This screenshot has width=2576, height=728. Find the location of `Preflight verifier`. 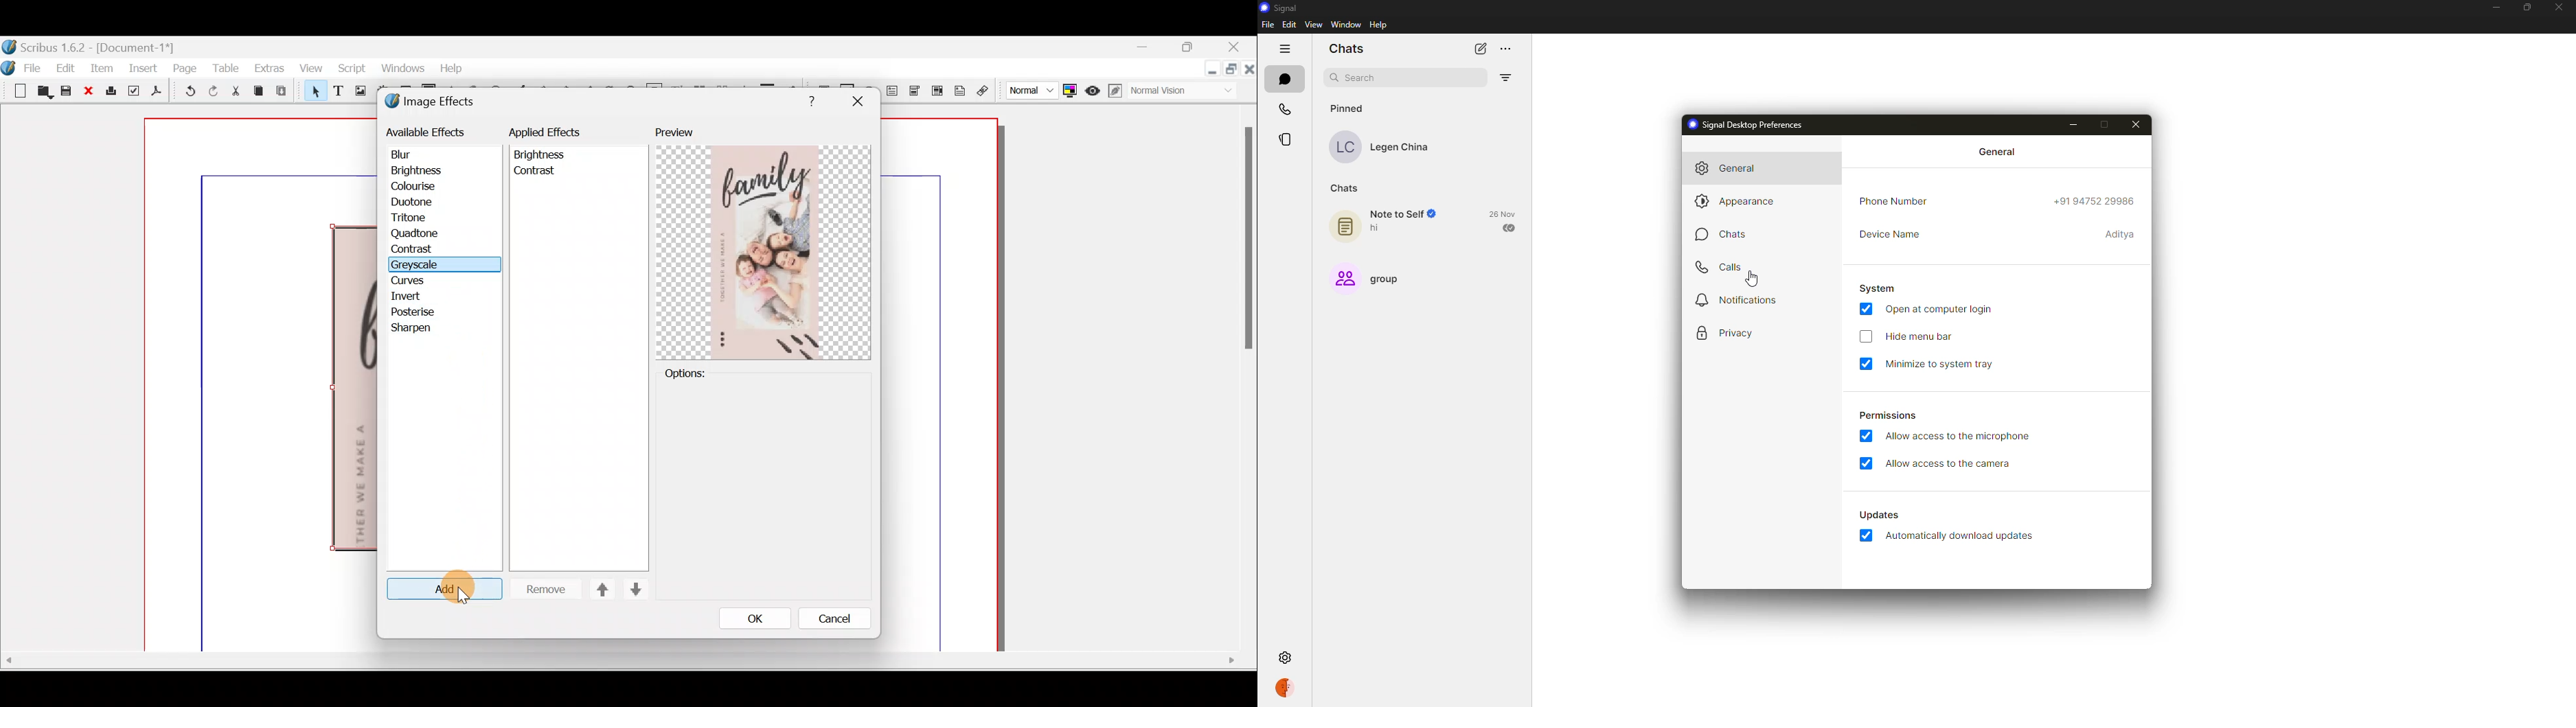

Preflight verifier is located at coordinates (134, 92).